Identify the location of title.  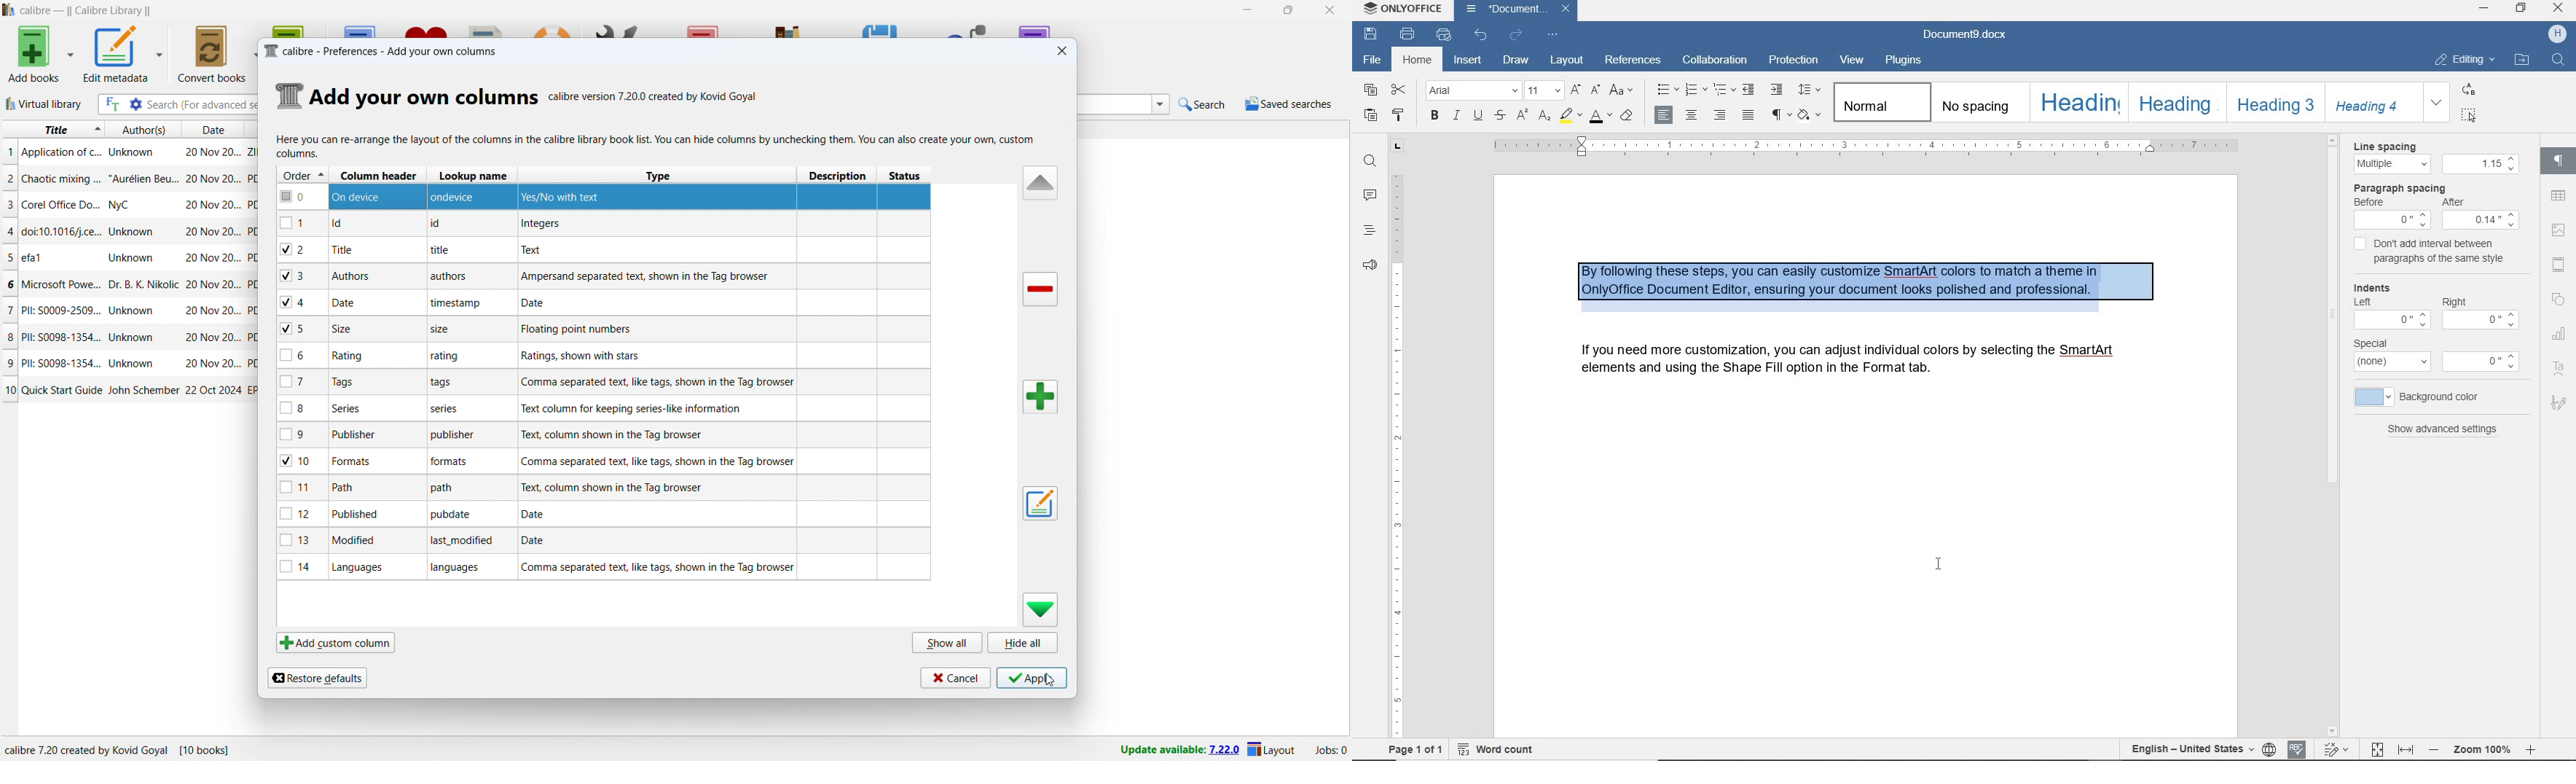
(62, 390).